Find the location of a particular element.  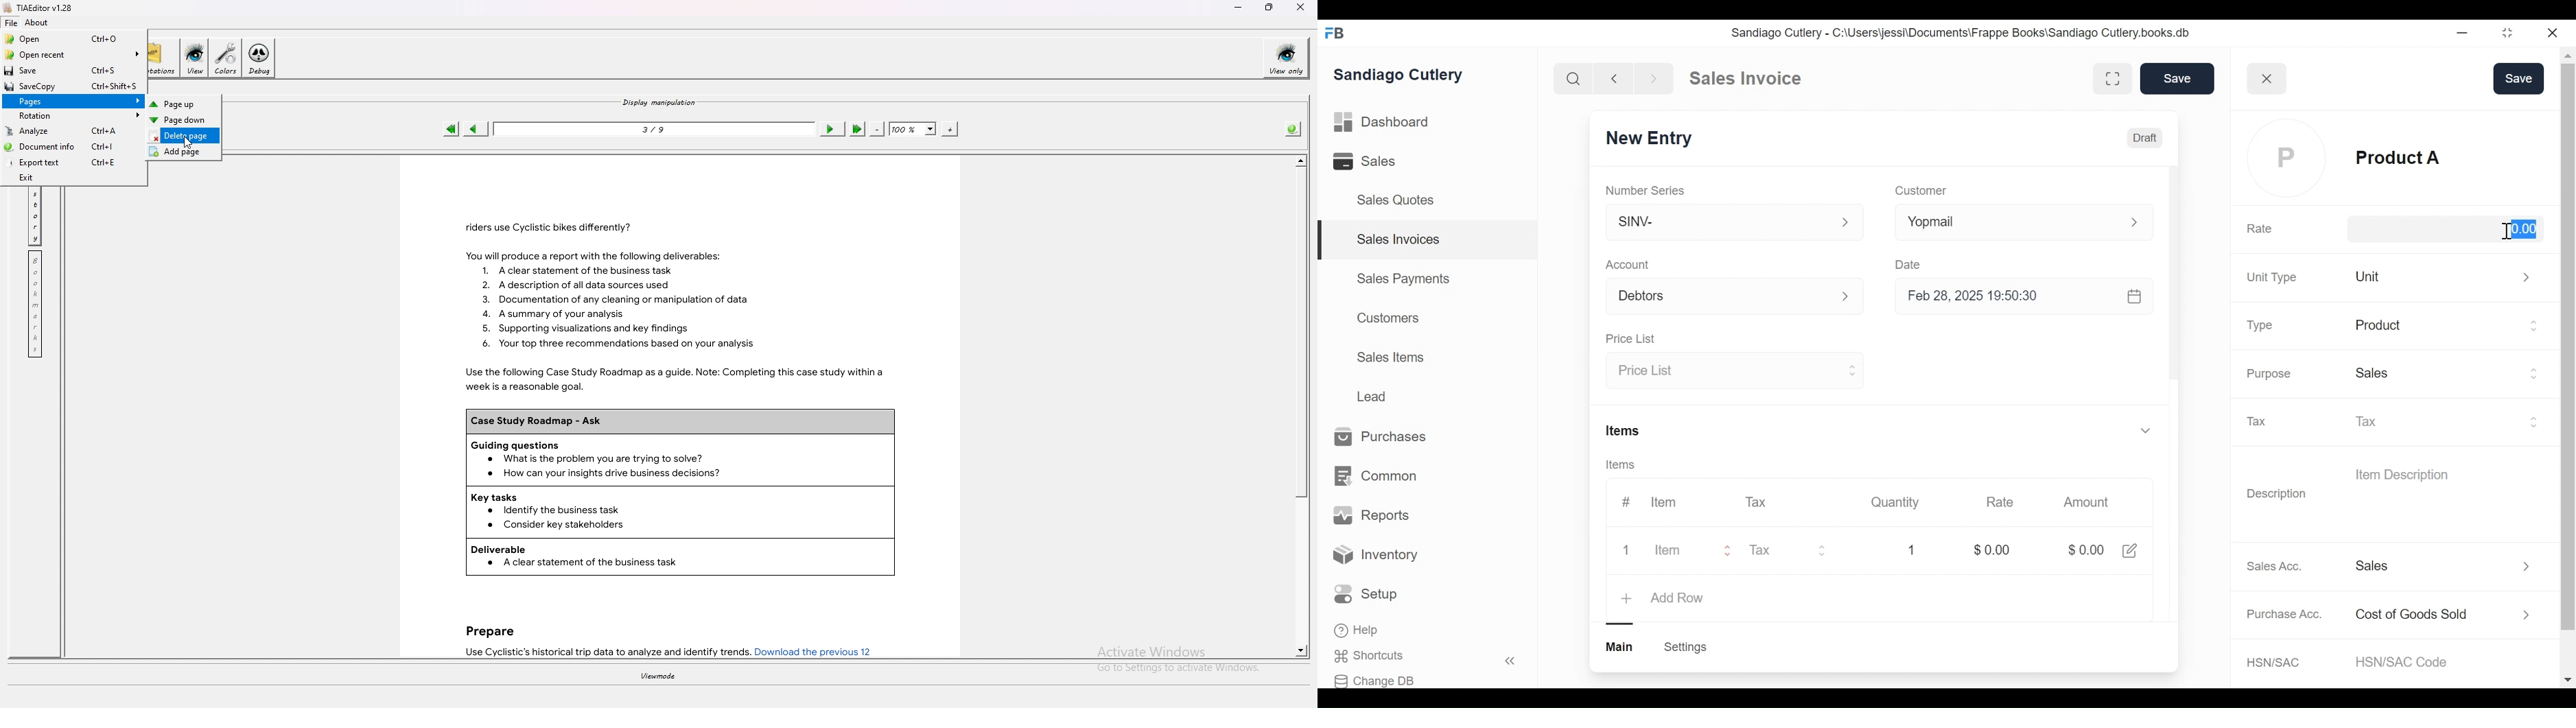

Quantity is located at coordinates (1895, 502).